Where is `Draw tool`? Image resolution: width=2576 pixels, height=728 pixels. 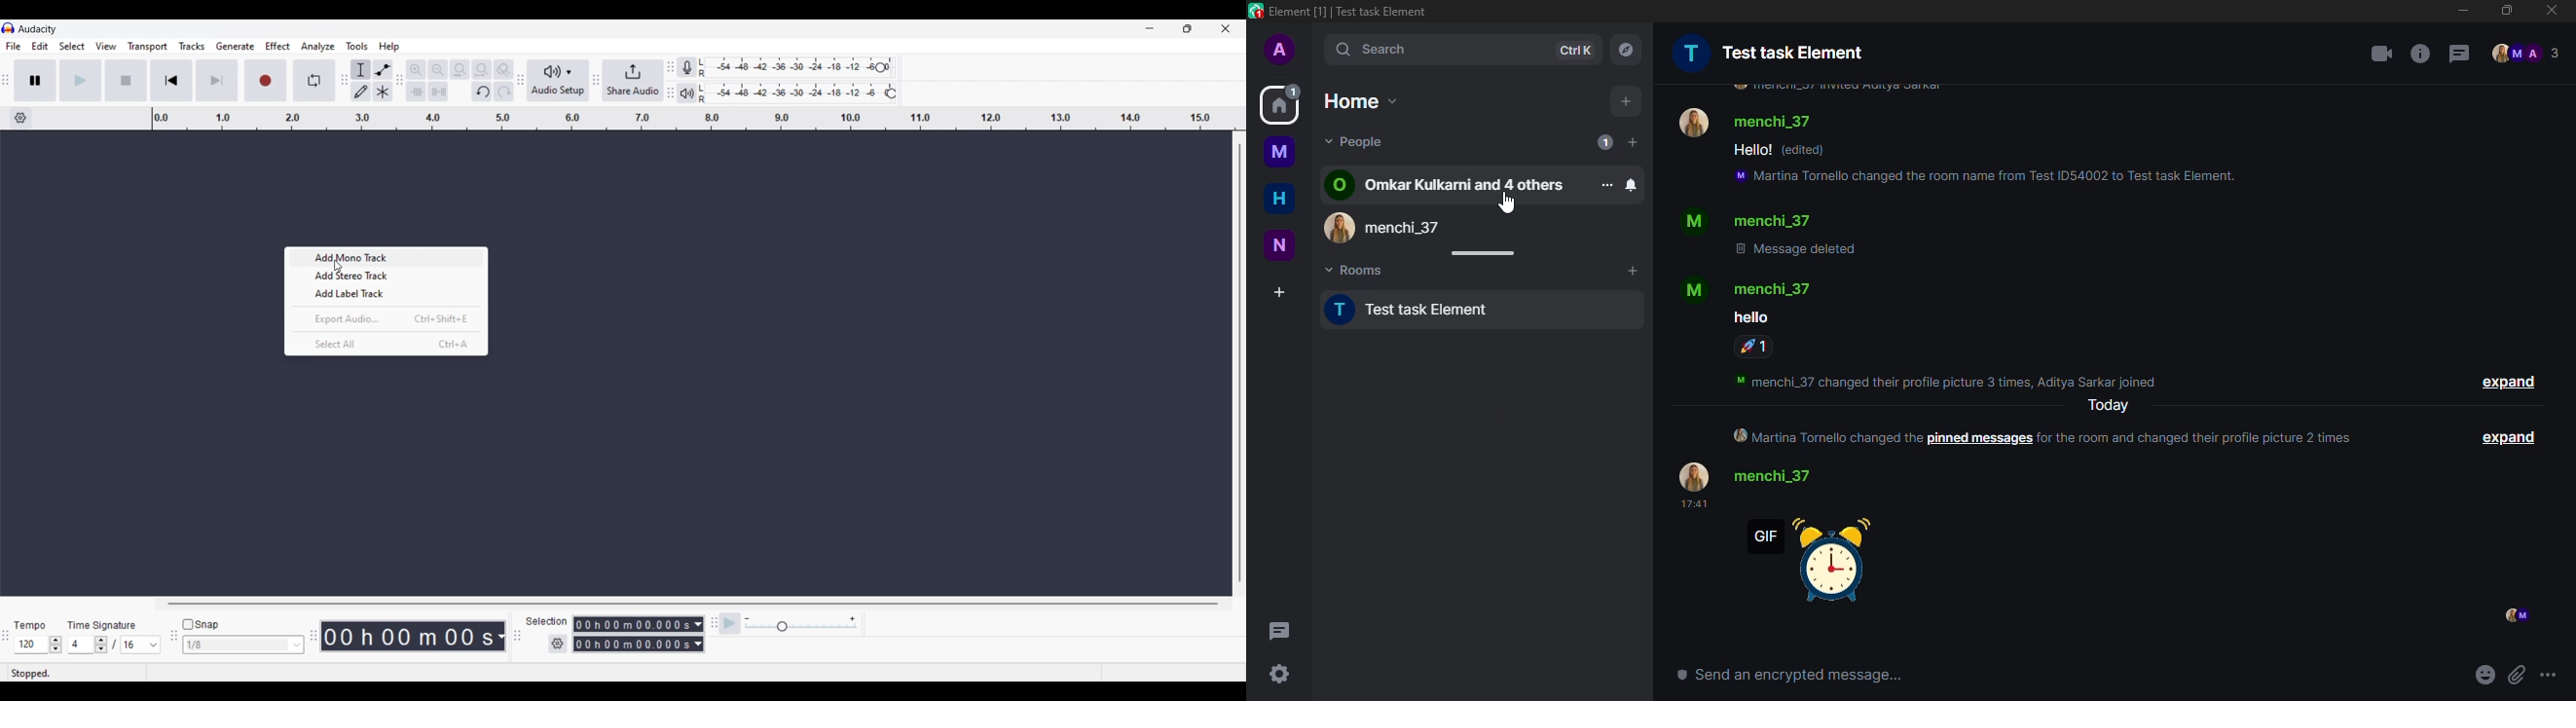
Draw tool is located at coordinates (362, 92).